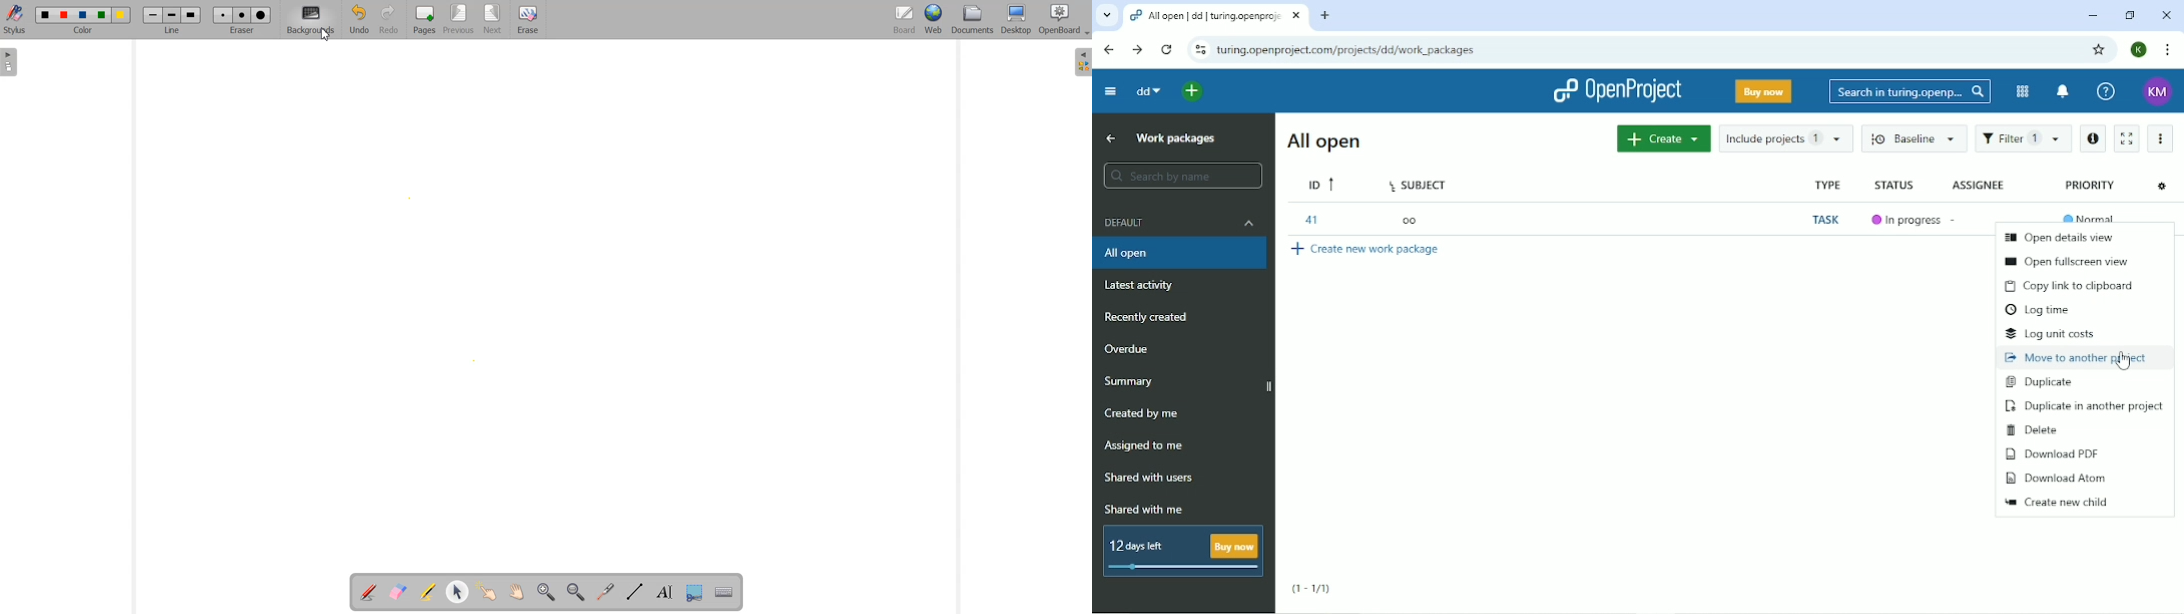  Describe the element at coordinates (1786, 140) in the screenshot. I see `Include projects 1` at that location.